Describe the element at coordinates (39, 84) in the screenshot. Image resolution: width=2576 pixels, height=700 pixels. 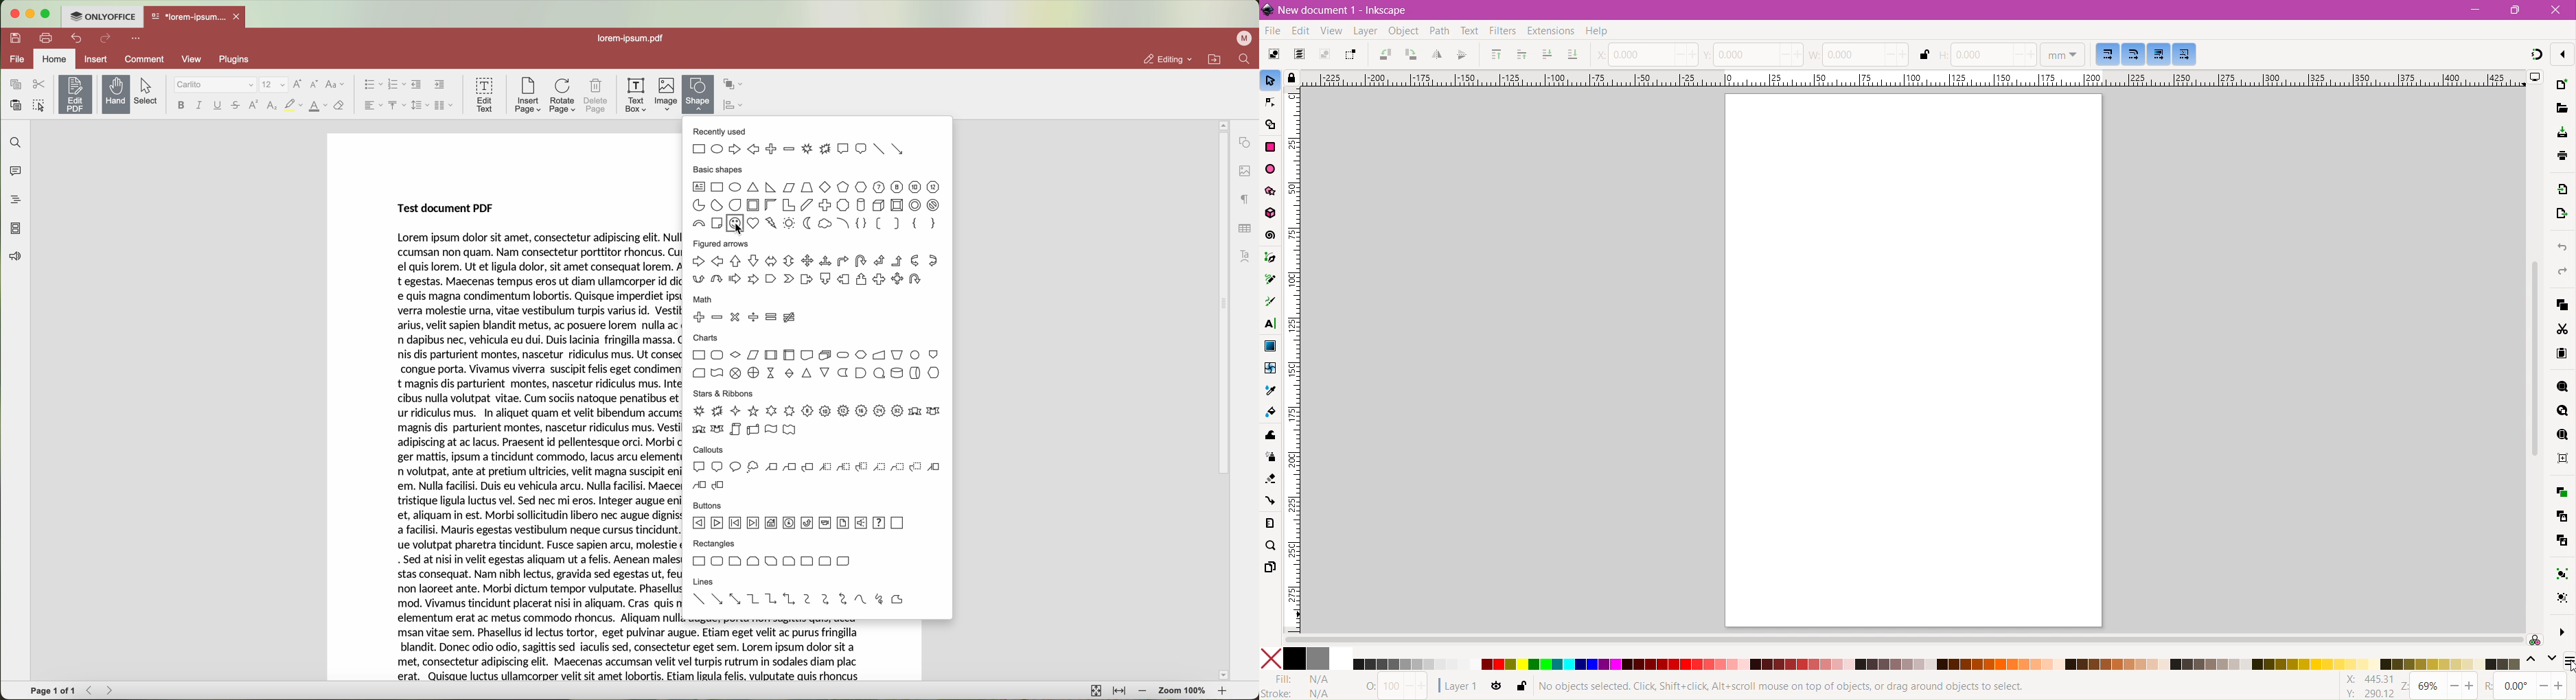
I see `cut` at that location.